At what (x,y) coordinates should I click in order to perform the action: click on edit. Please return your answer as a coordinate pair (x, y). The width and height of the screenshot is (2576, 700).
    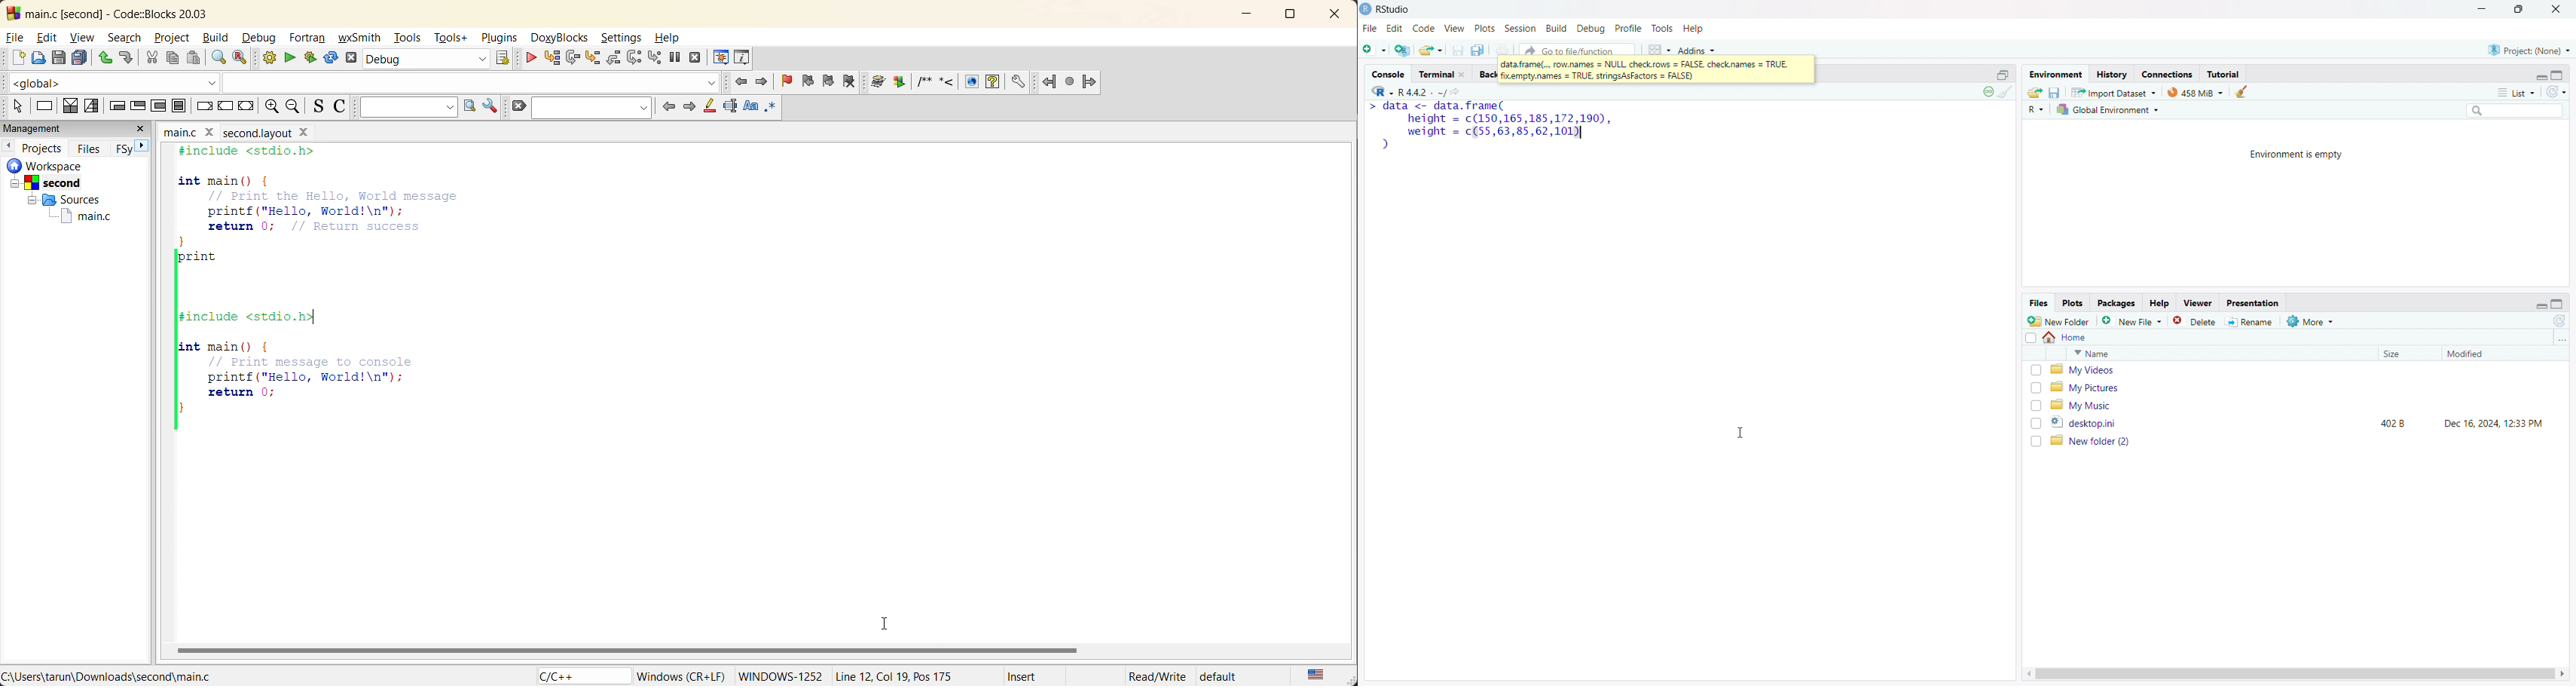
    Looking at the image, I should click on (46, 38).